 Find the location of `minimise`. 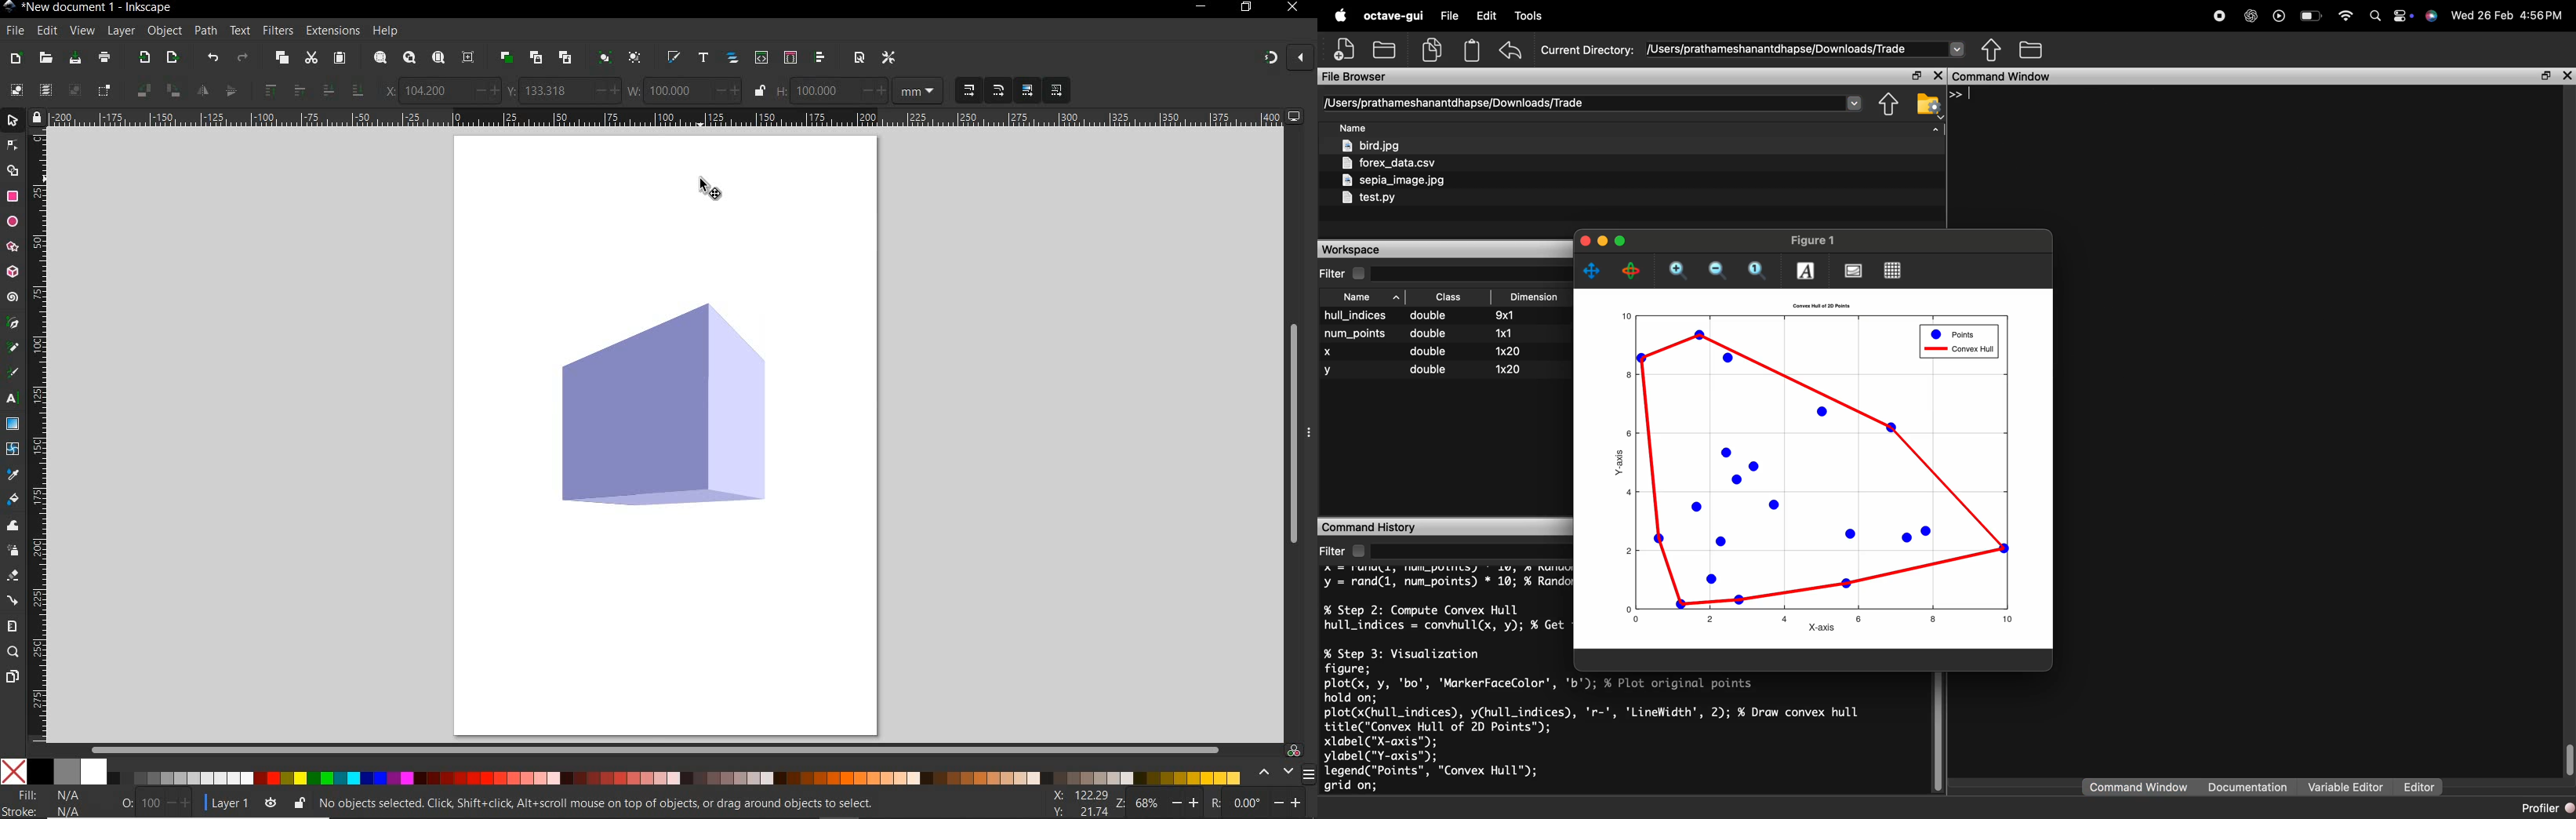

minimise is located at coordinates (1603, 240).